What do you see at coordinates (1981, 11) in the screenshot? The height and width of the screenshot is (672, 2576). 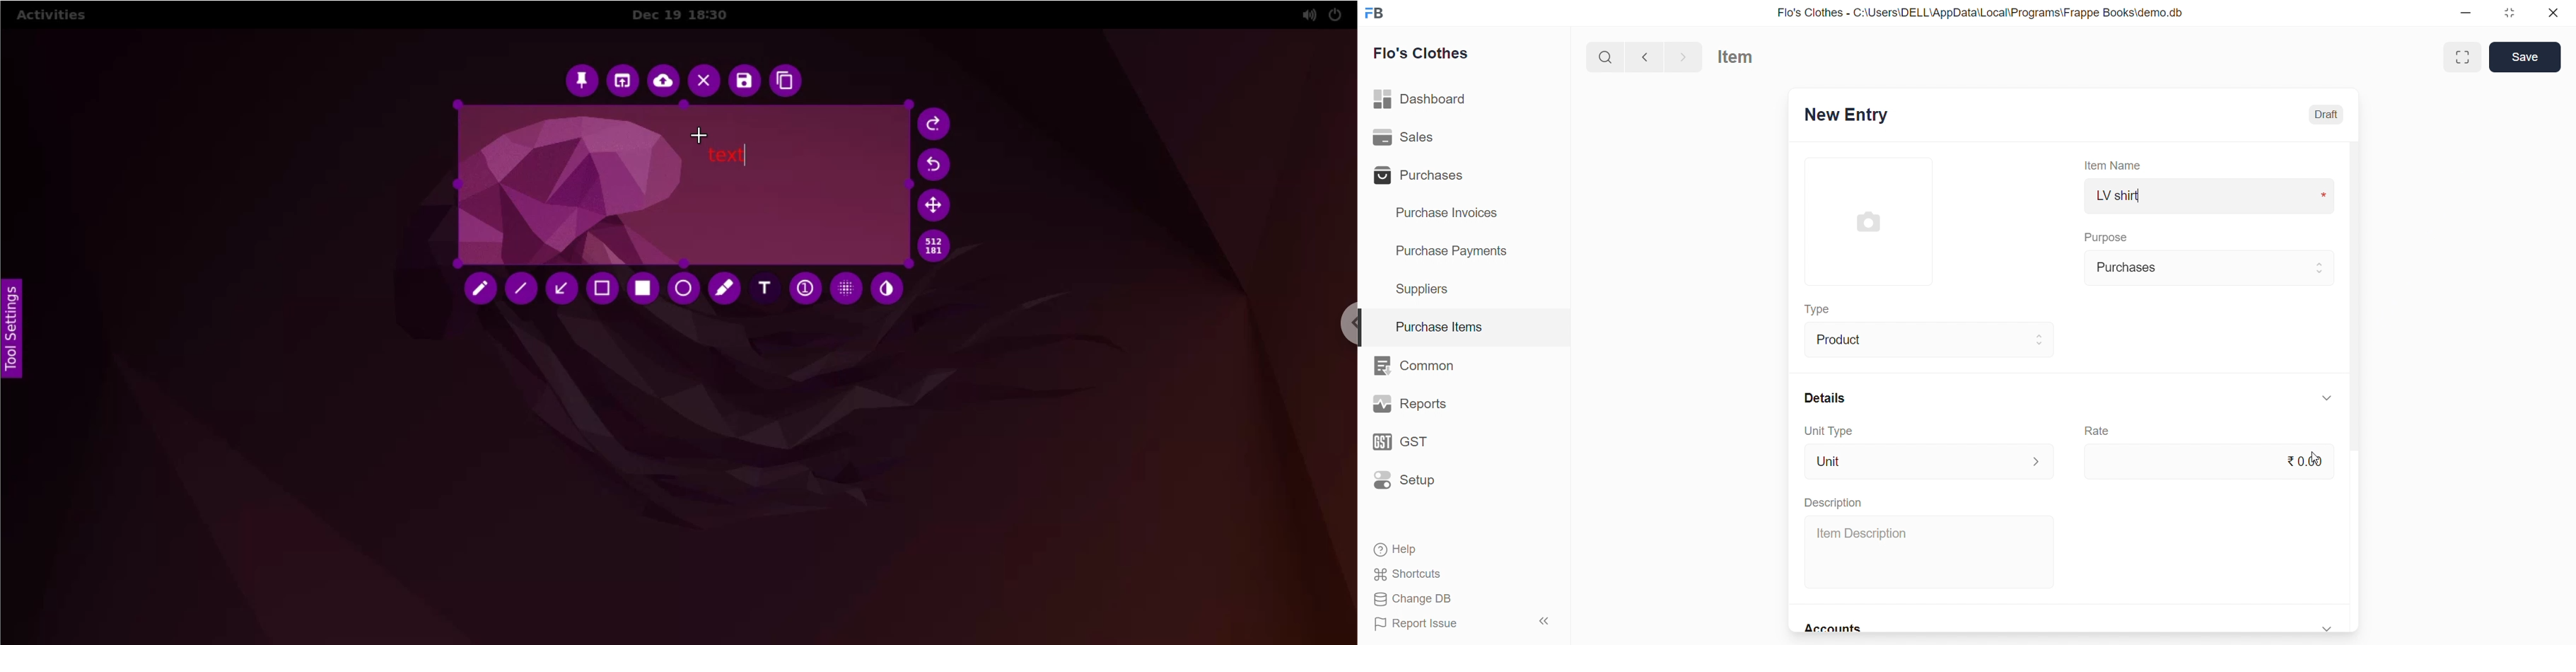 I see `Flo's Clothes - C:\Users\DELL\AppData\Local\Programs\Frappe Books\demo.db` at bounding box center [1981, 11].